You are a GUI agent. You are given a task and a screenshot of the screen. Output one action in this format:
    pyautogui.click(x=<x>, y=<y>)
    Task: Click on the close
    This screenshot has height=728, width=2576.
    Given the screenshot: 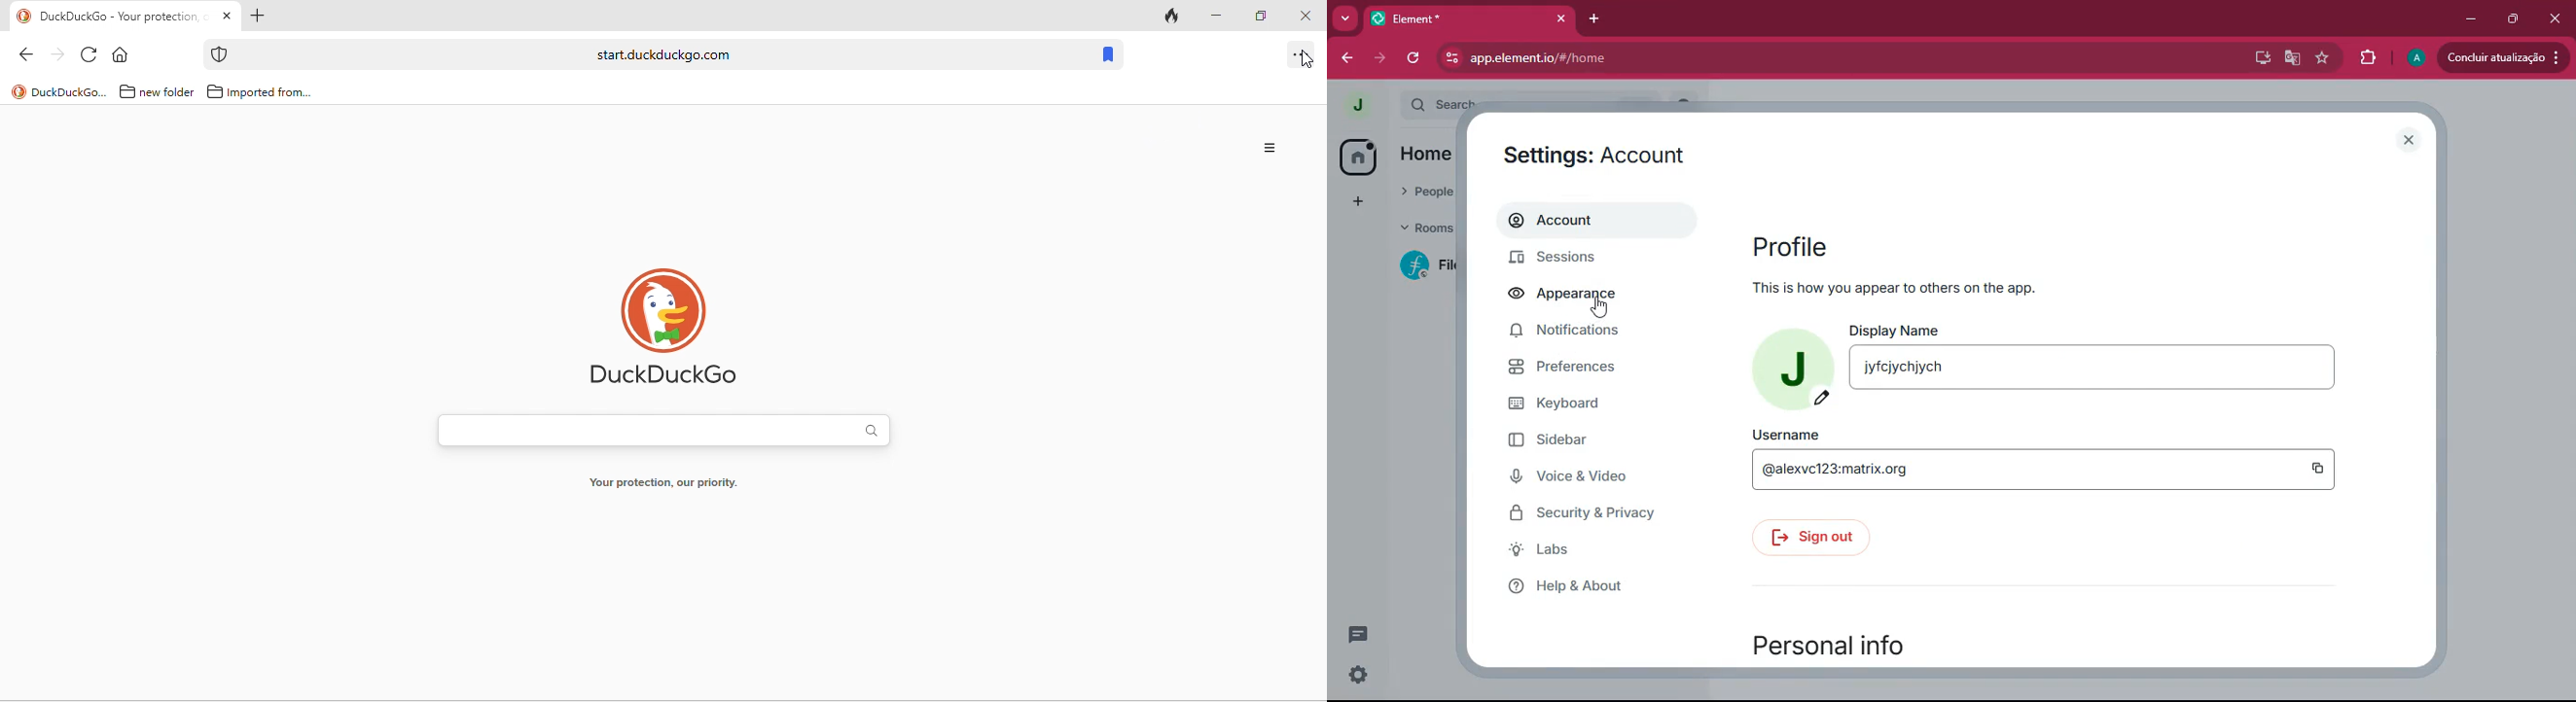 What is the action you would take?
    pyautogui.click(x=2412, y=141)
    